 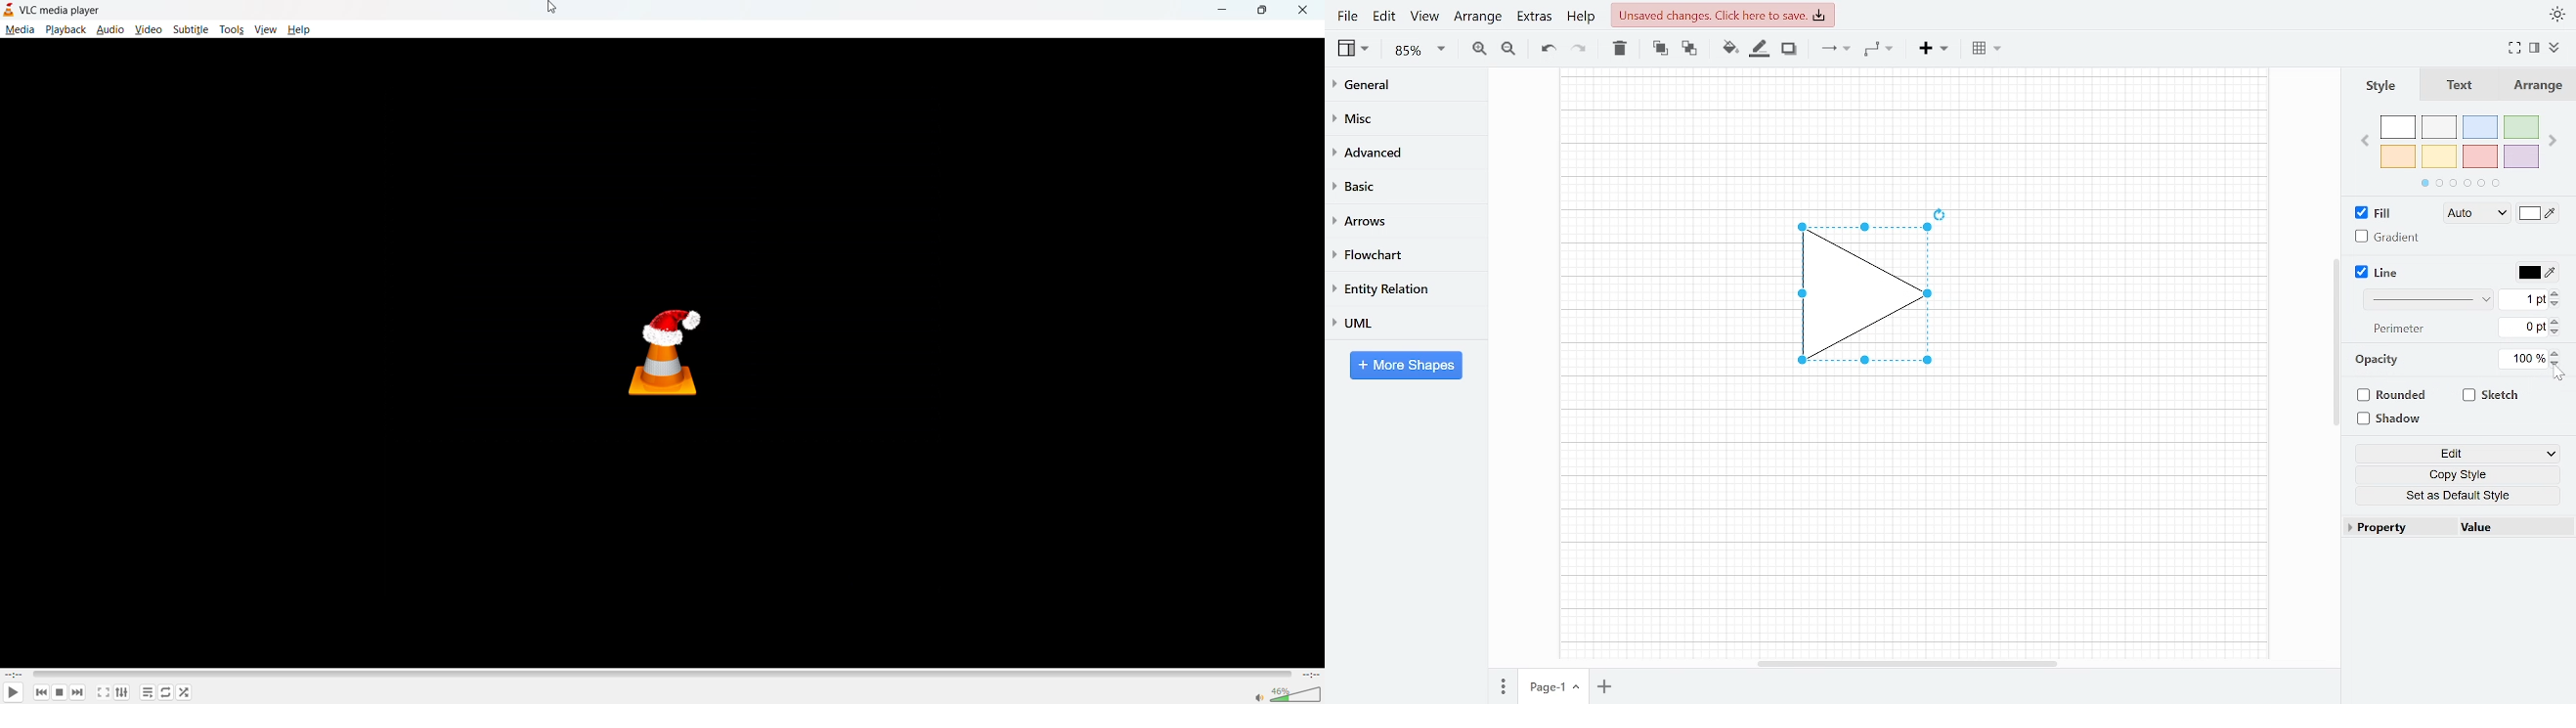 What do you see at coordinates (2394, 397) in the screenshot?
I see `Rounded` at bounding box center [2394, 397].